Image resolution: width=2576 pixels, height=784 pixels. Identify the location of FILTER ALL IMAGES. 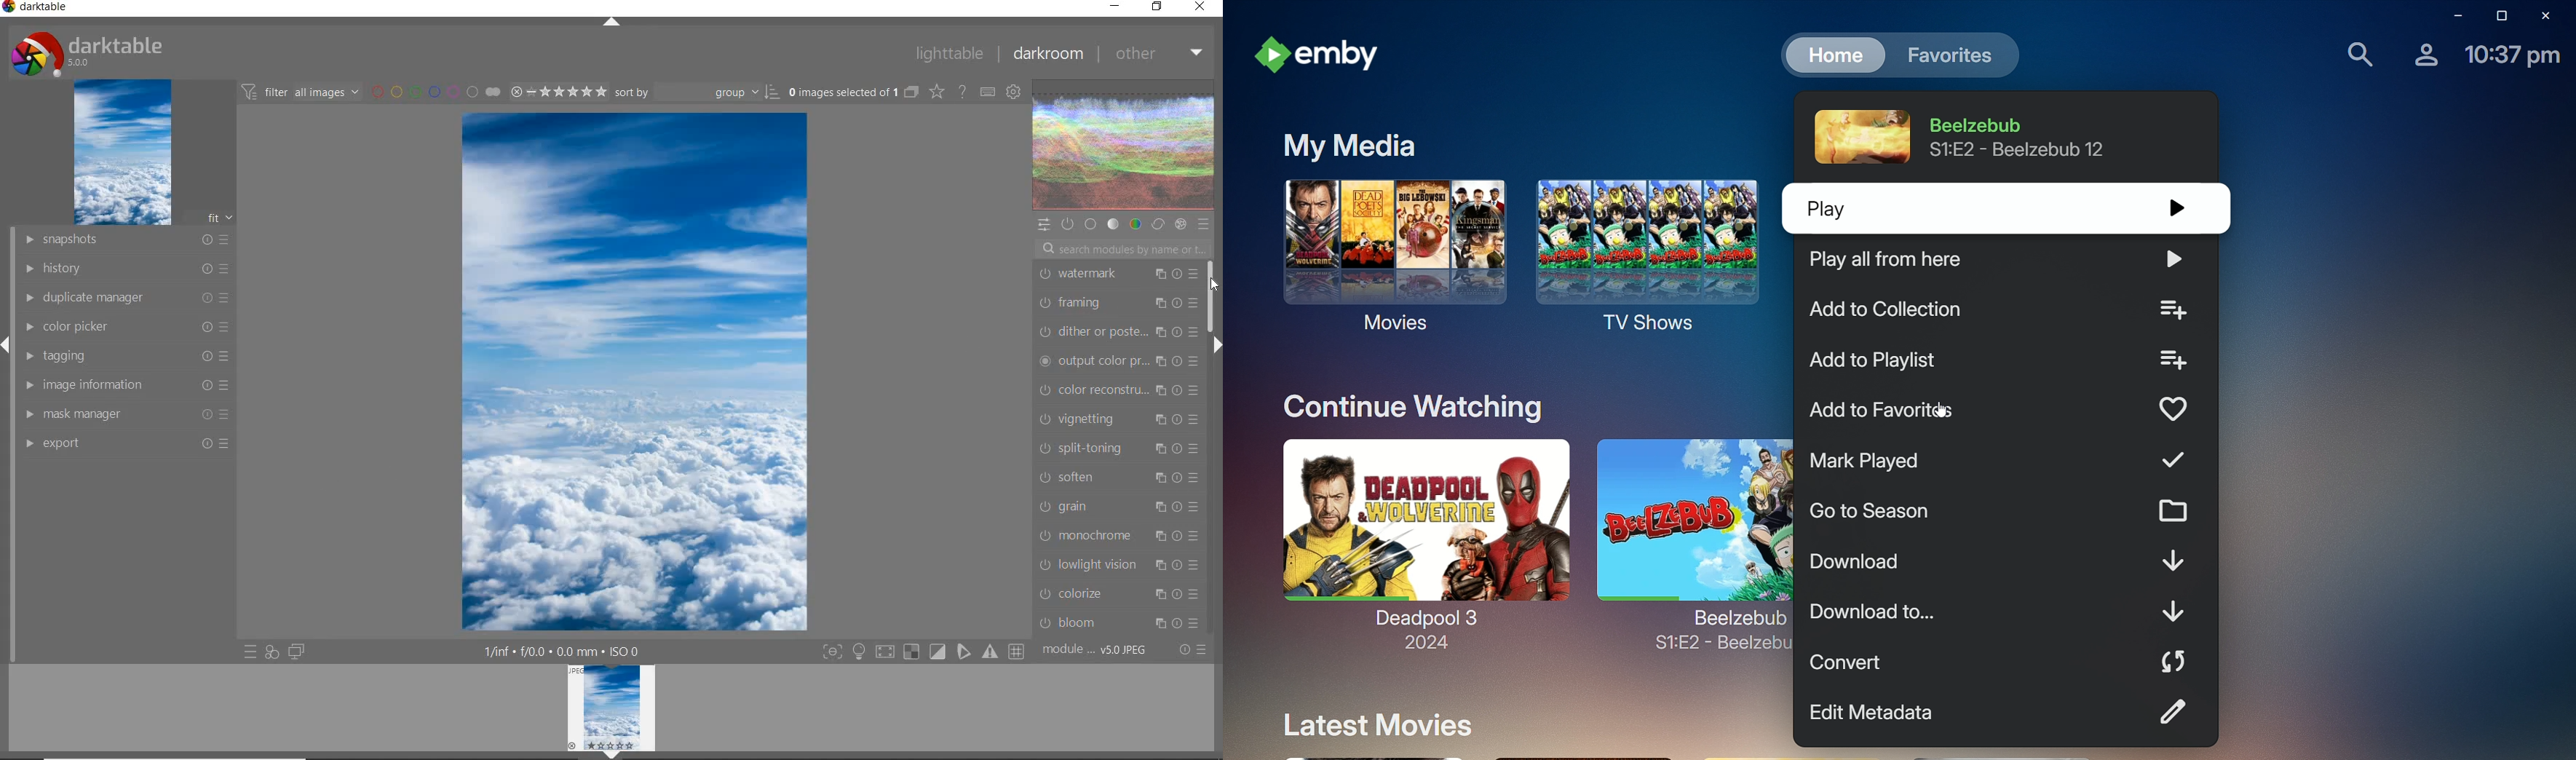
(299, 92).